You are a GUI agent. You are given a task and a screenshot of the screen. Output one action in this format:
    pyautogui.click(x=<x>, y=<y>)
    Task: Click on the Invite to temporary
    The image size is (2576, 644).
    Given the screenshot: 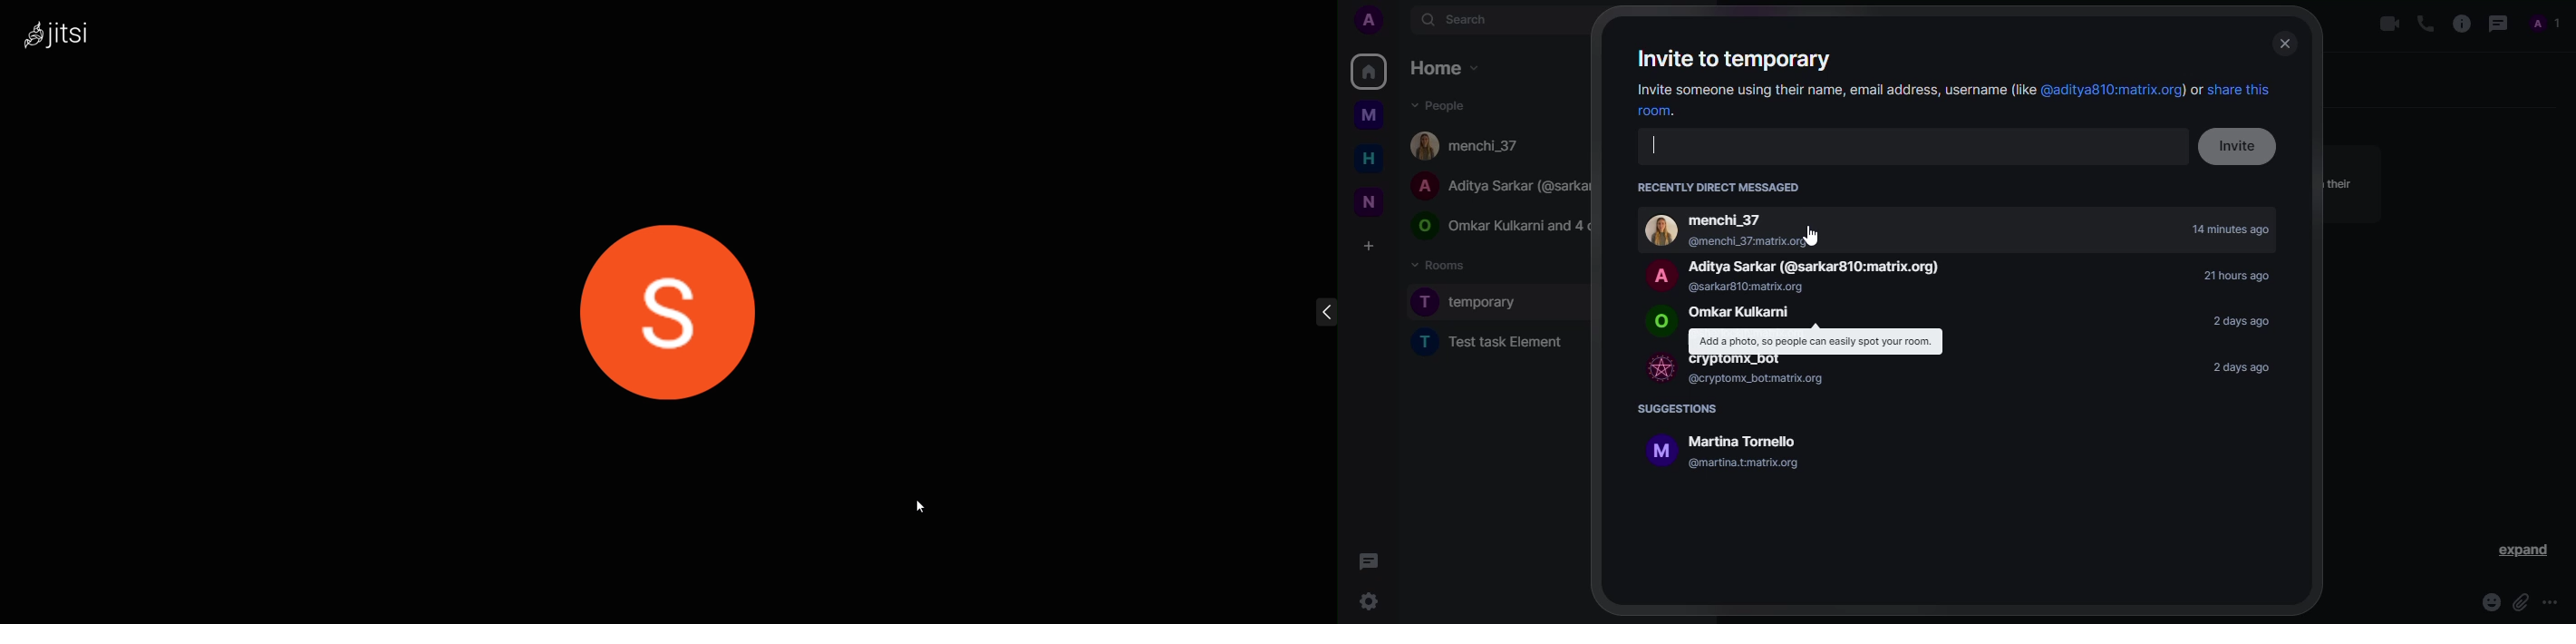 What is the action you would take?
    pyautogui.click(x=1750, y=59)
    